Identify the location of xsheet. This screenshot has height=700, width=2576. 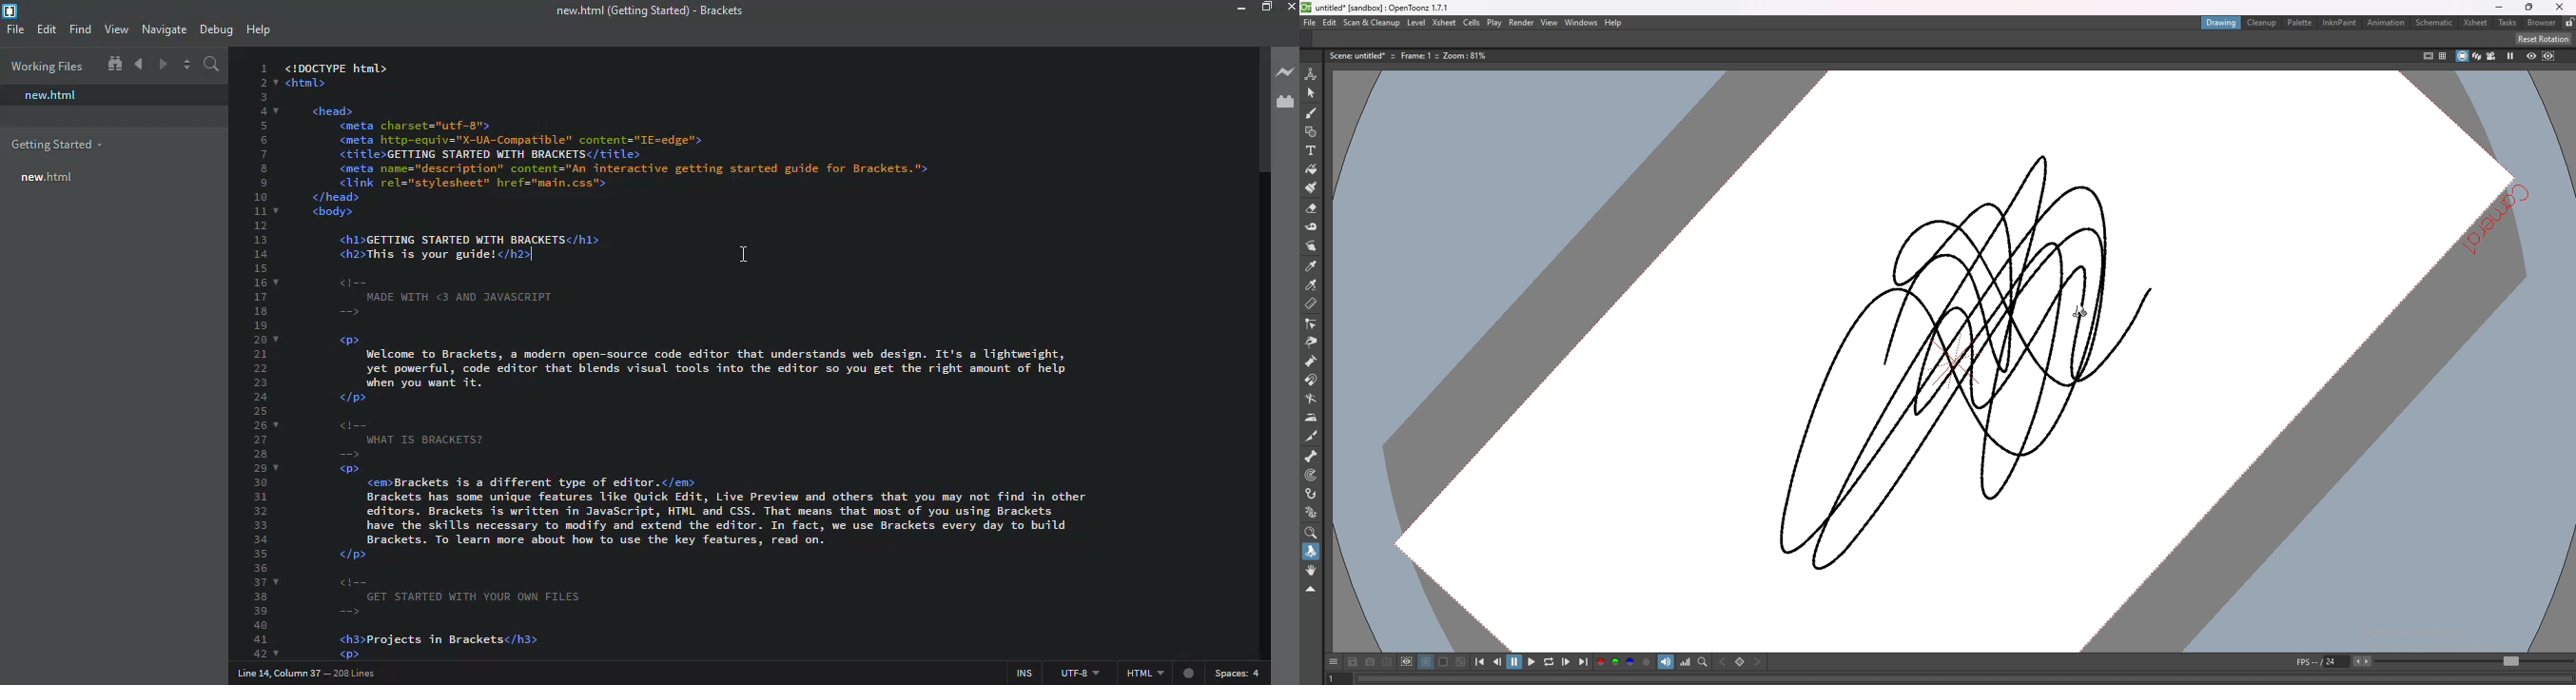
(2477, 23).